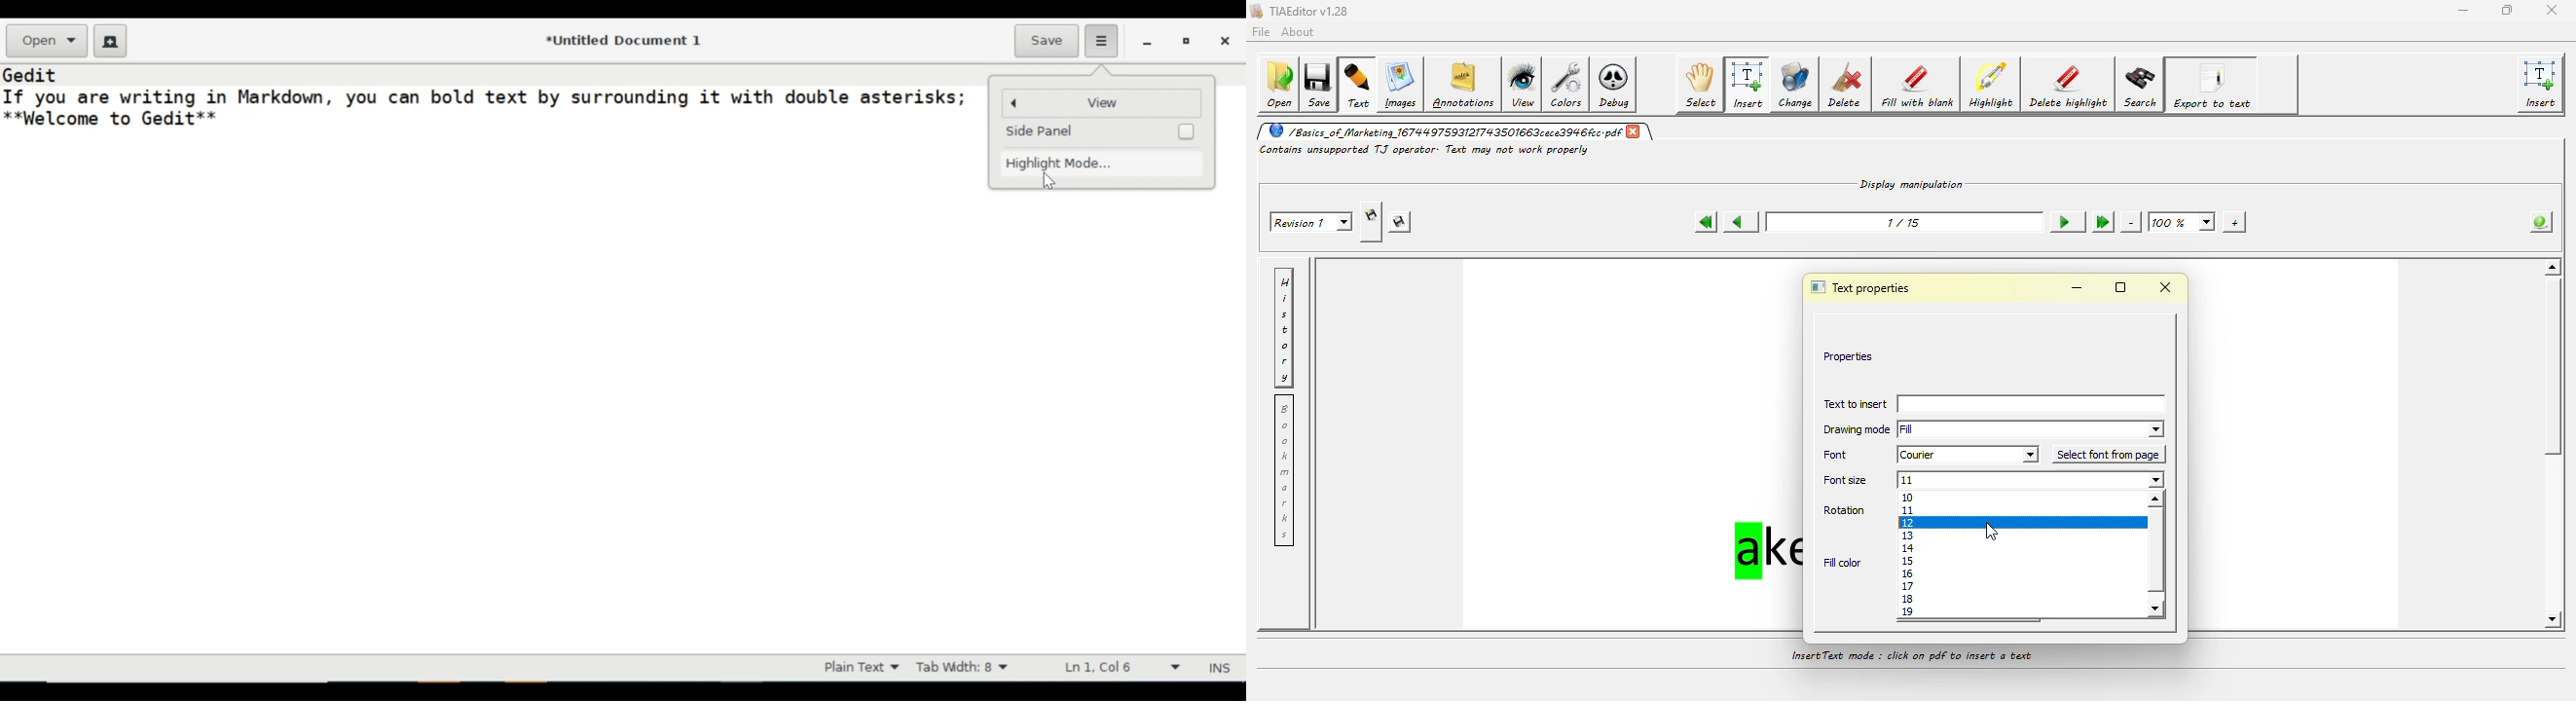 Image resolution: width=2576 pixels, height=728 pixels. Describe the element at coordinates (1100, 40) in the screenshot. I see `Application menu` at that location.